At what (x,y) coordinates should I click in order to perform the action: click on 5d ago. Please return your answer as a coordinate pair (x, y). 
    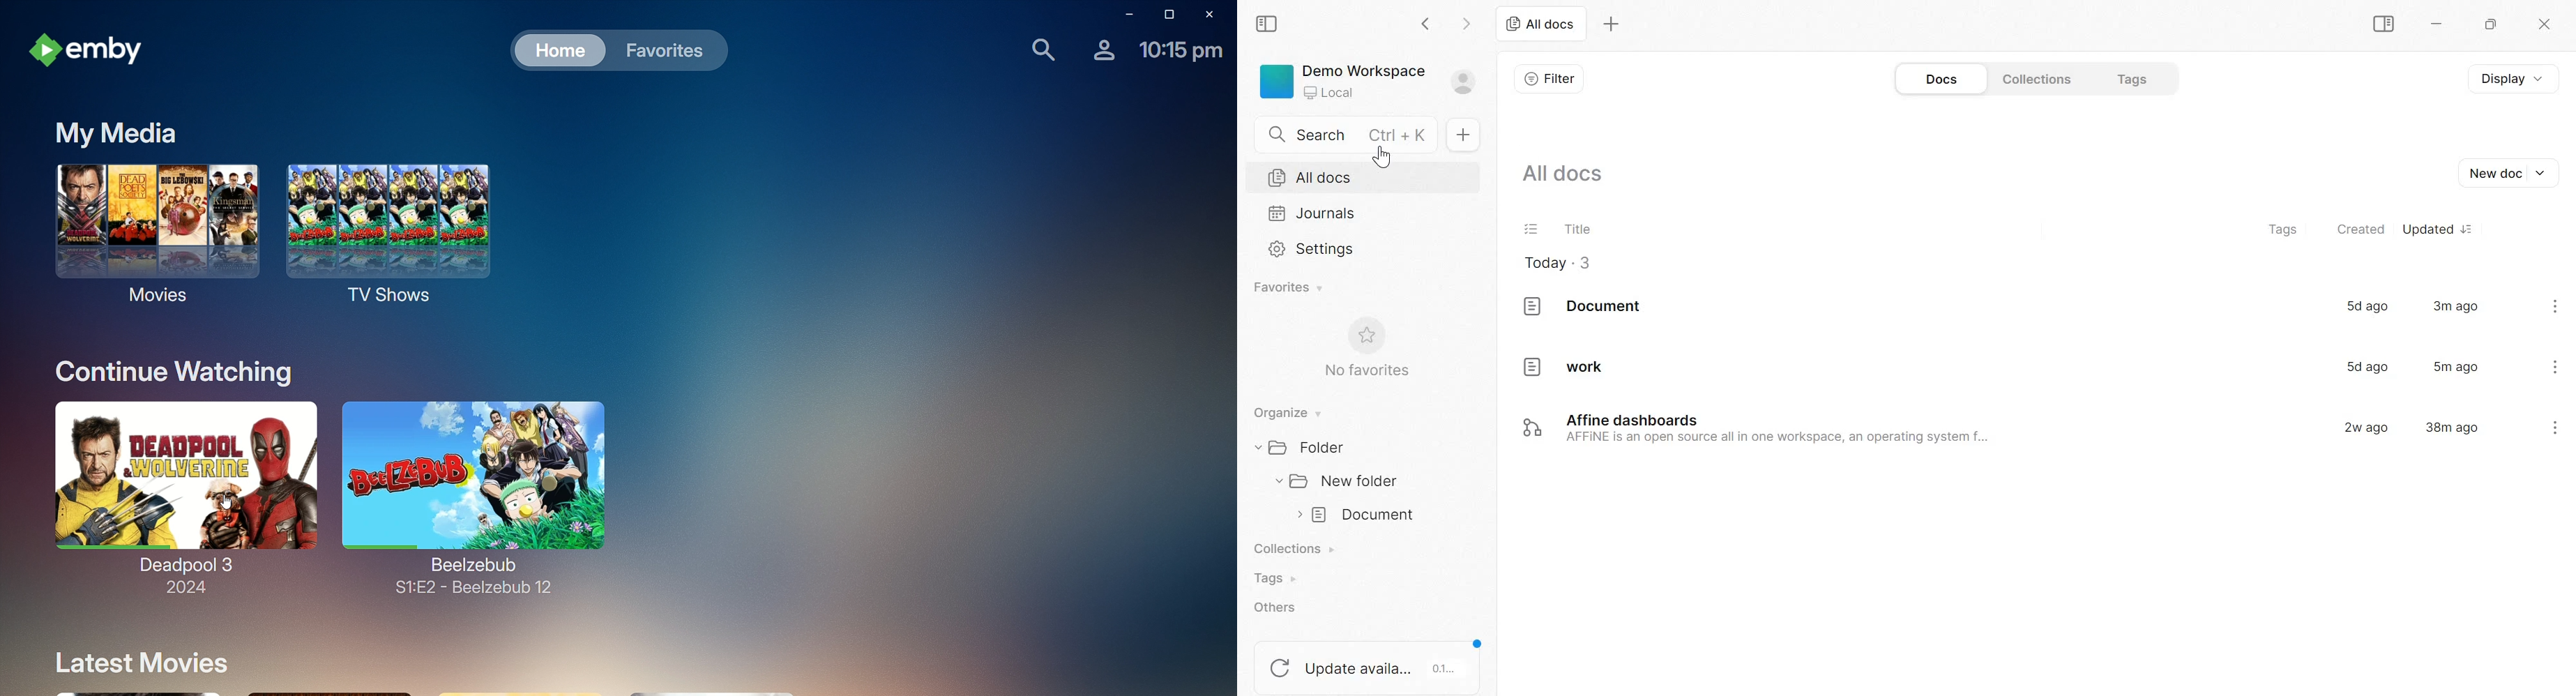
    Looking at the image, I should click on (2364, 367).